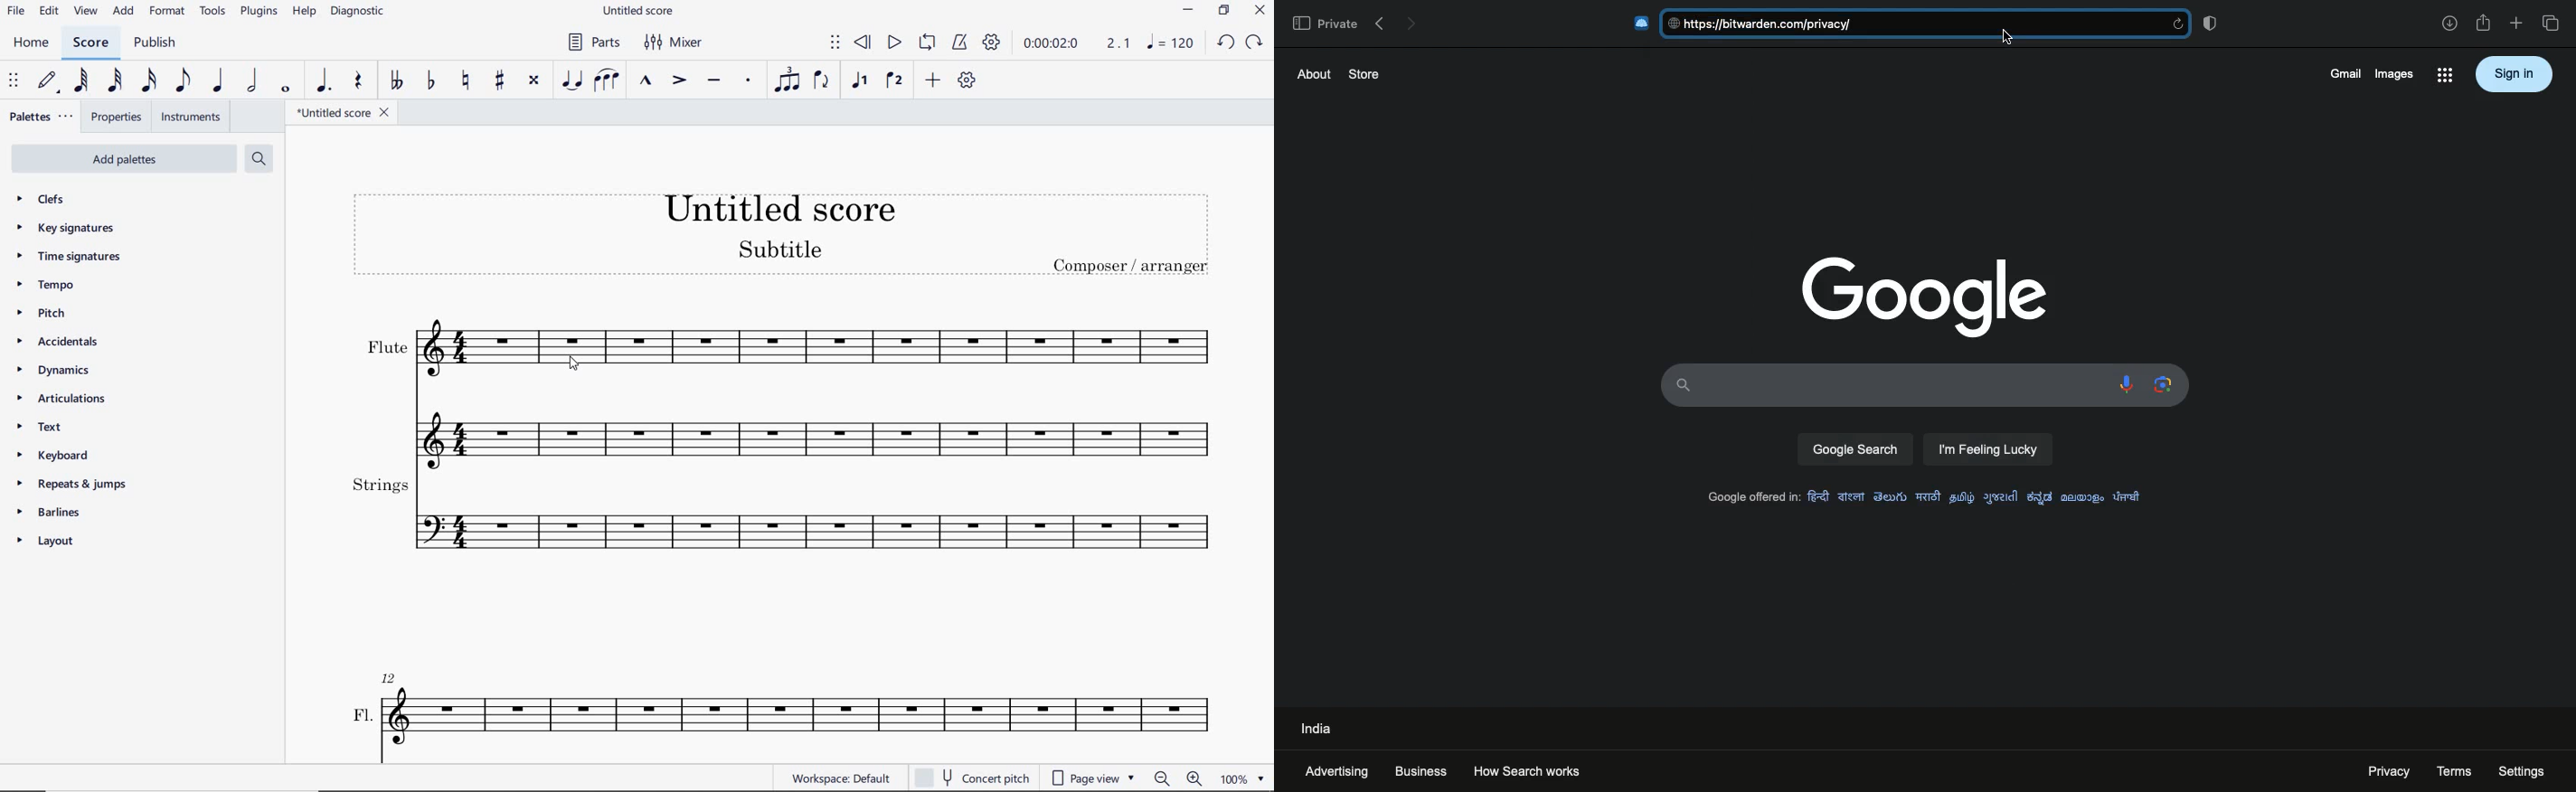 The image size is (2576, 812). What do you see at coordinates (83, 12) in the screenshot?
I see `view` at bounding box center [83, 12].